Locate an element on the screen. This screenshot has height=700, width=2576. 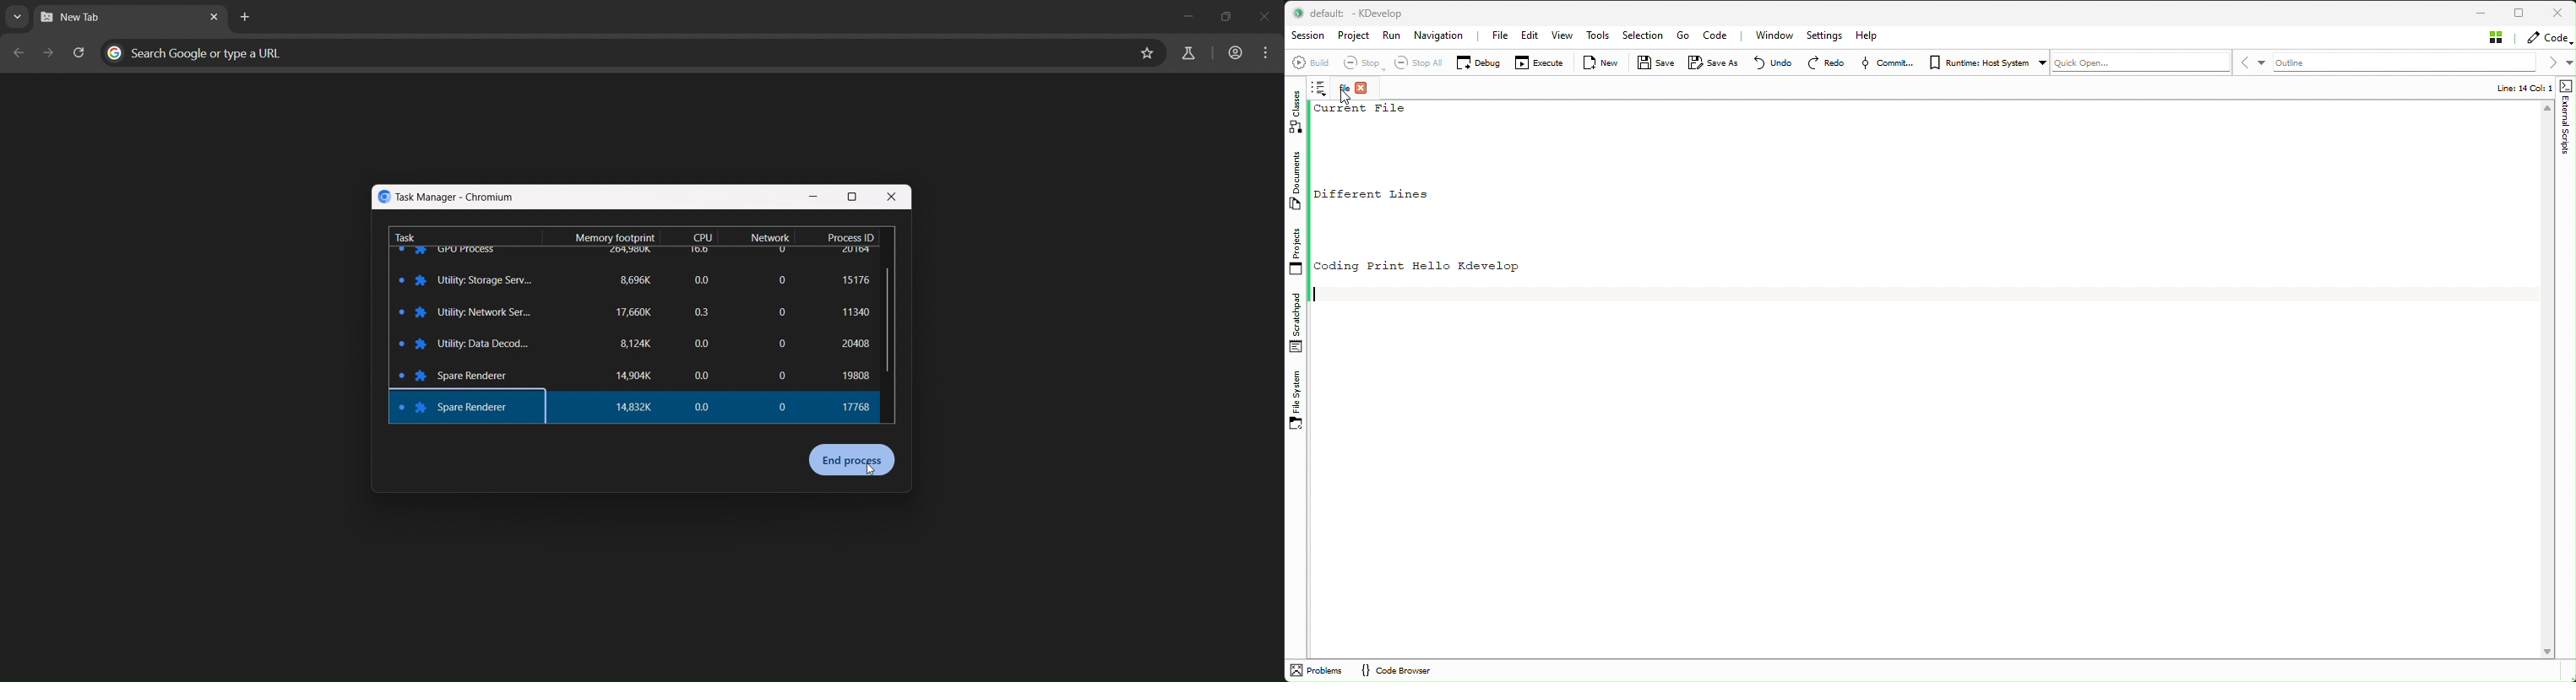
Info is located at coordinates (2497, 87).